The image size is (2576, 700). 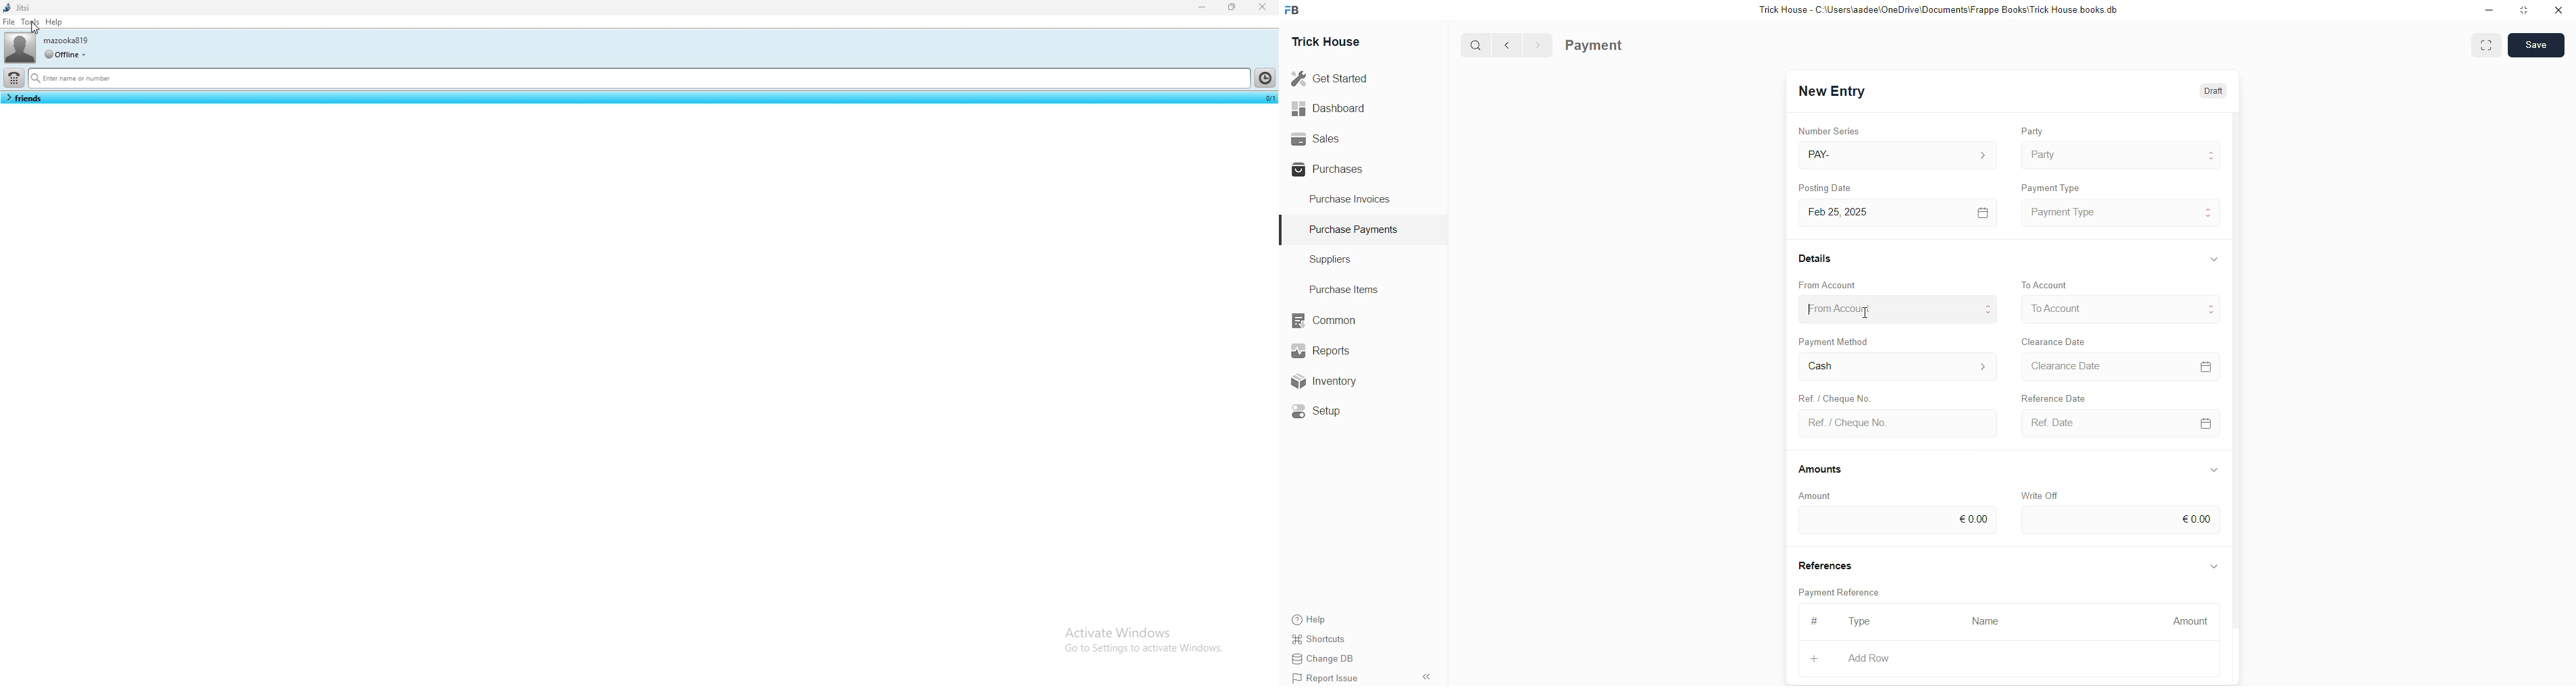 I want to click on Purchase Invoice, so click(x=1627, y=45).